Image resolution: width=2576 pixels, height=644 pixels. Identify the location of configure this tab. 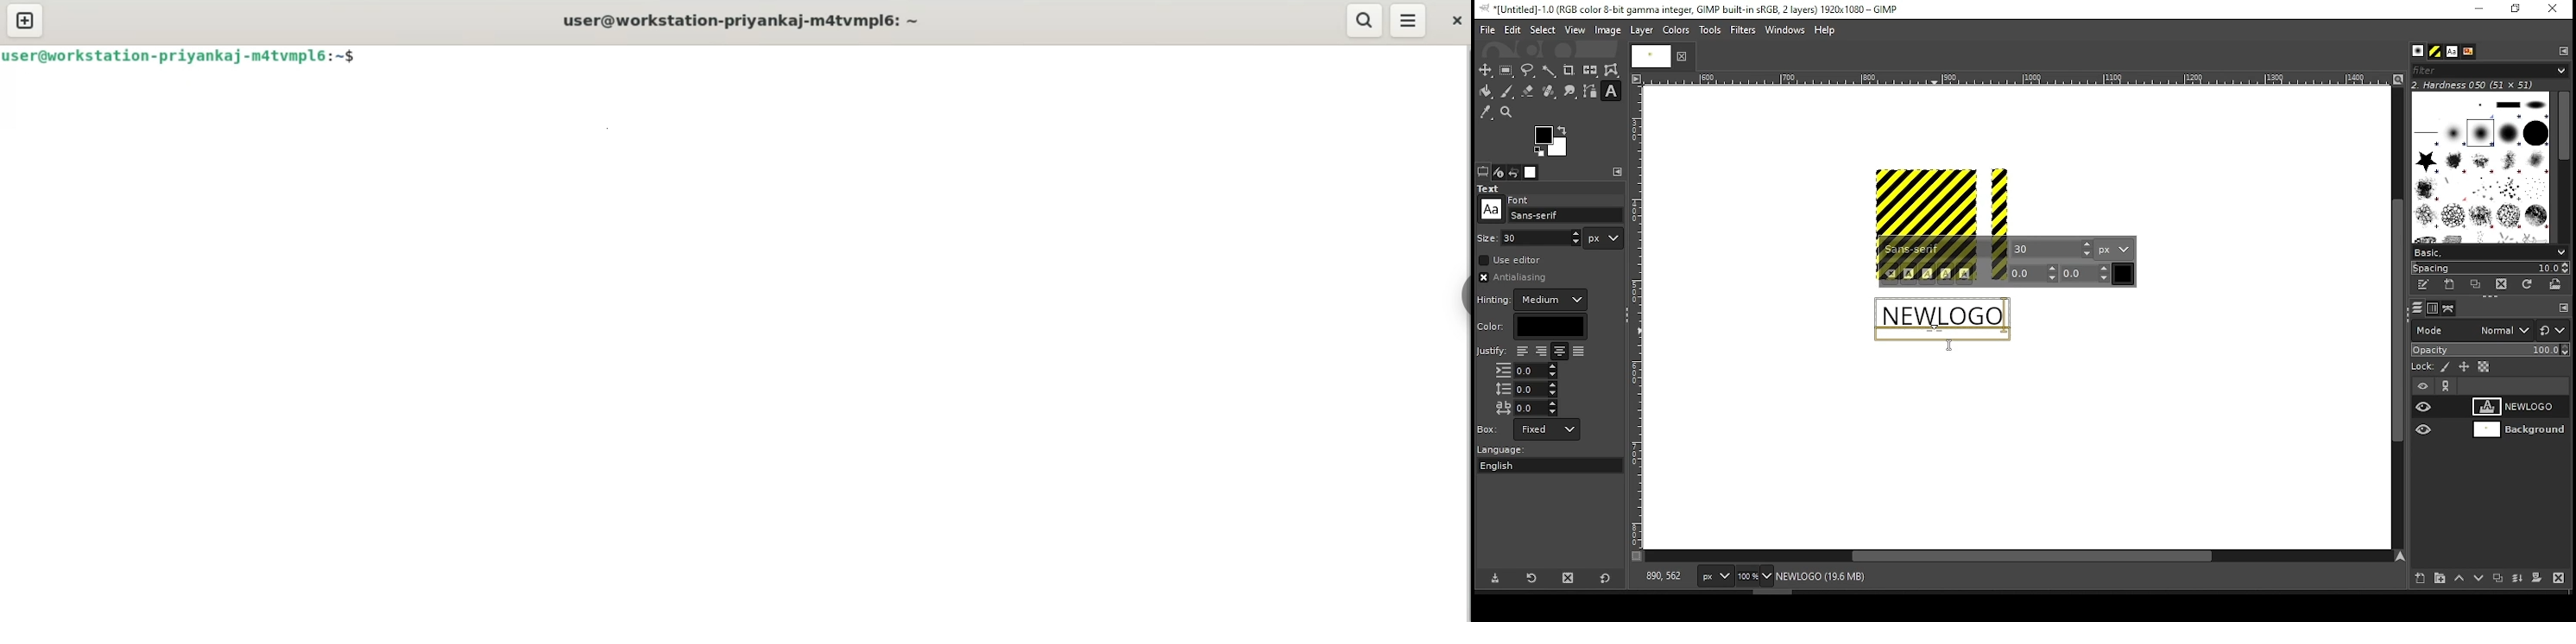
(1619, 172).